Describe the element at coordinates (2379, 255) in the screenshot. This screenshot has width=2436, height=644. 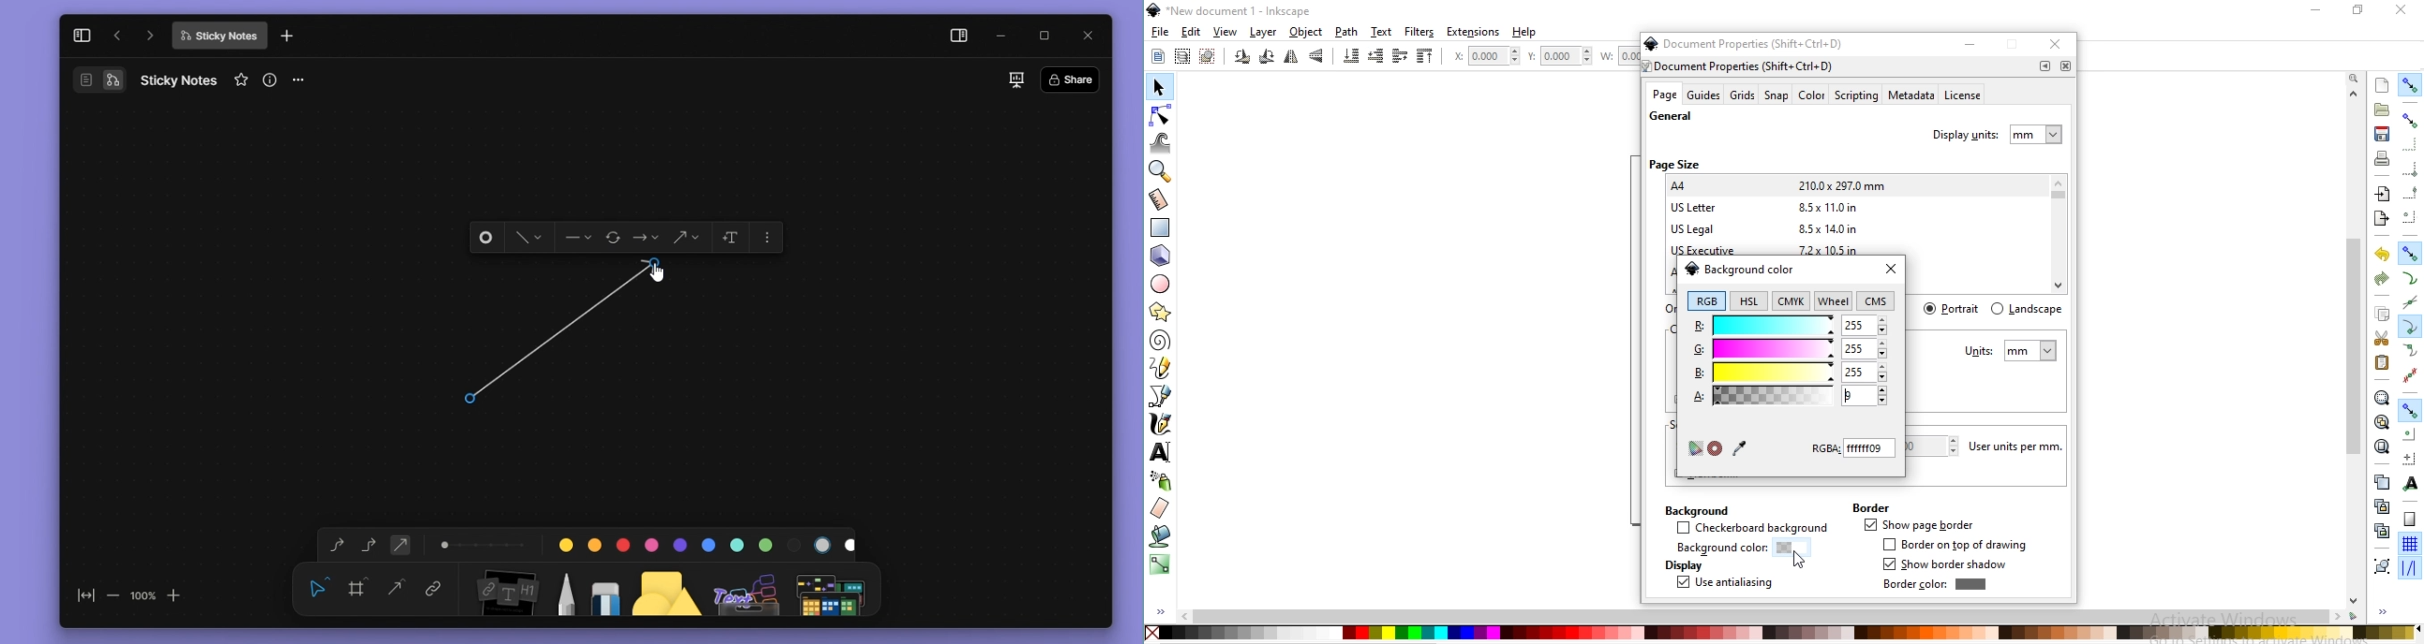
I see `undo` at that location.